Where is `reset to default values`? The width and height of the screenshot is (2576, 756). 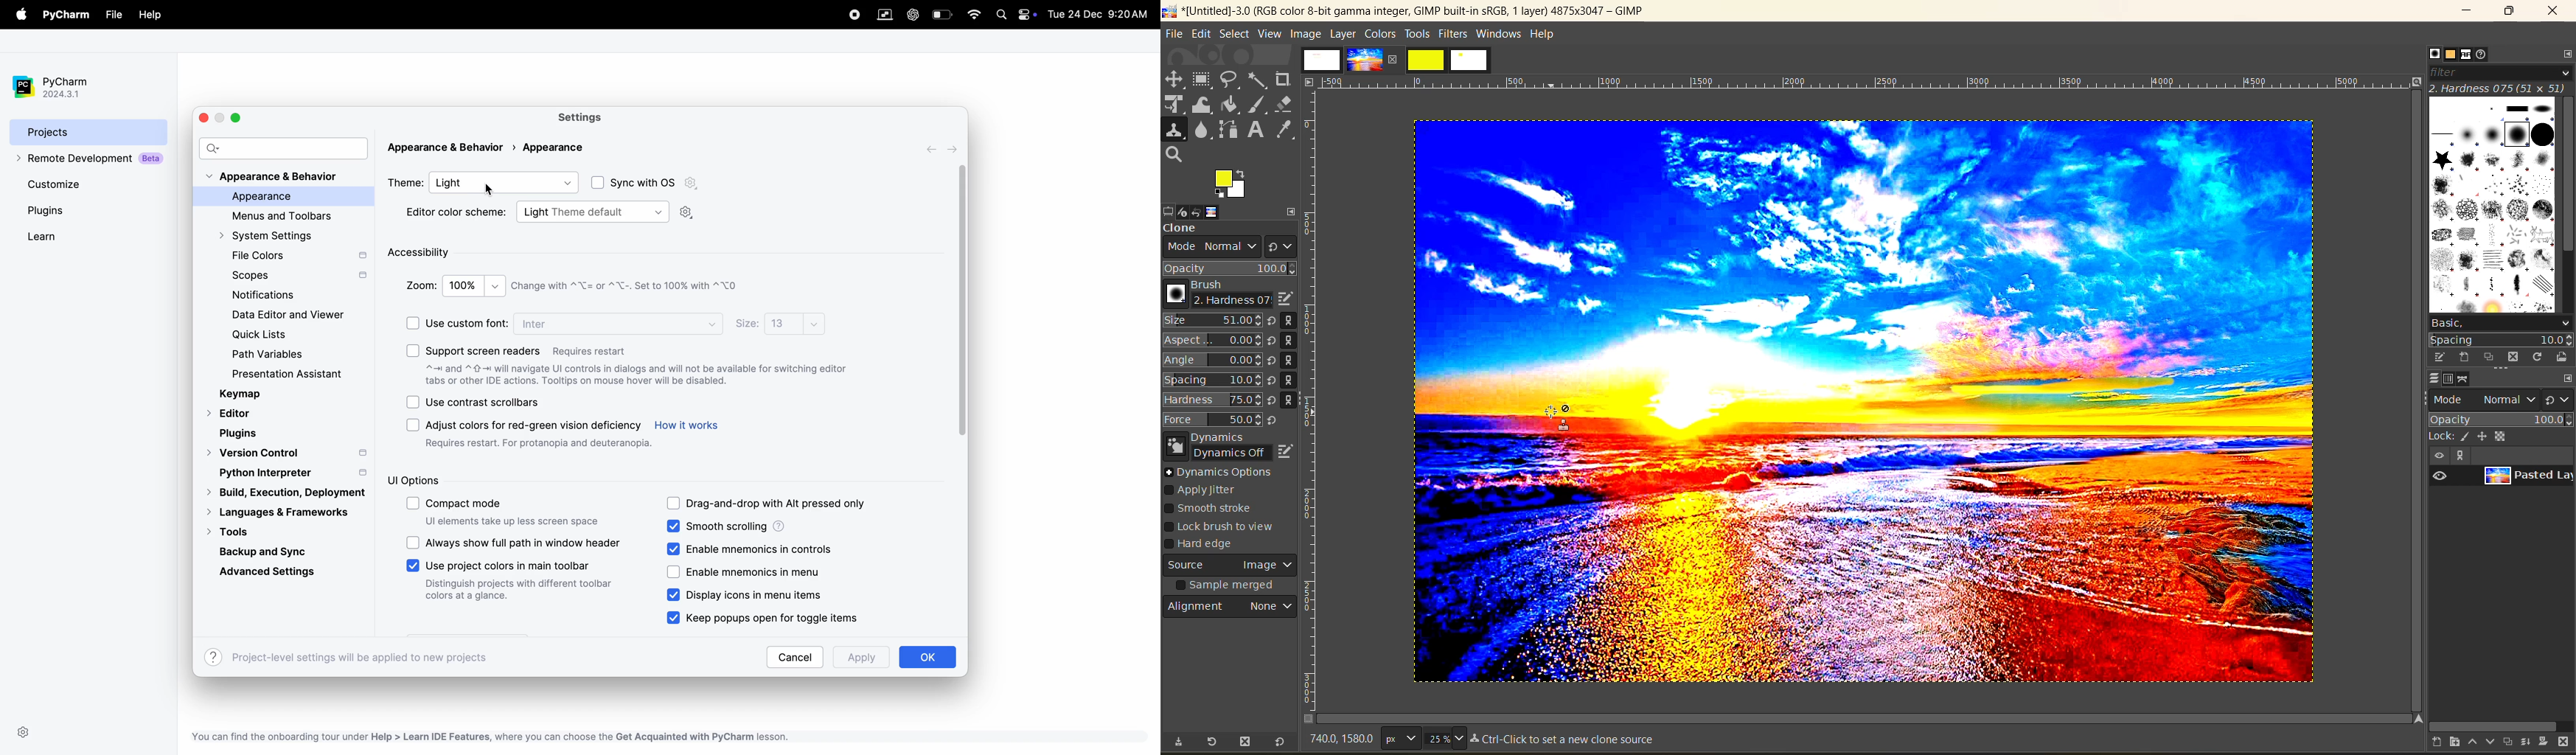 reset to default values is located at coordinates (1278, 742).